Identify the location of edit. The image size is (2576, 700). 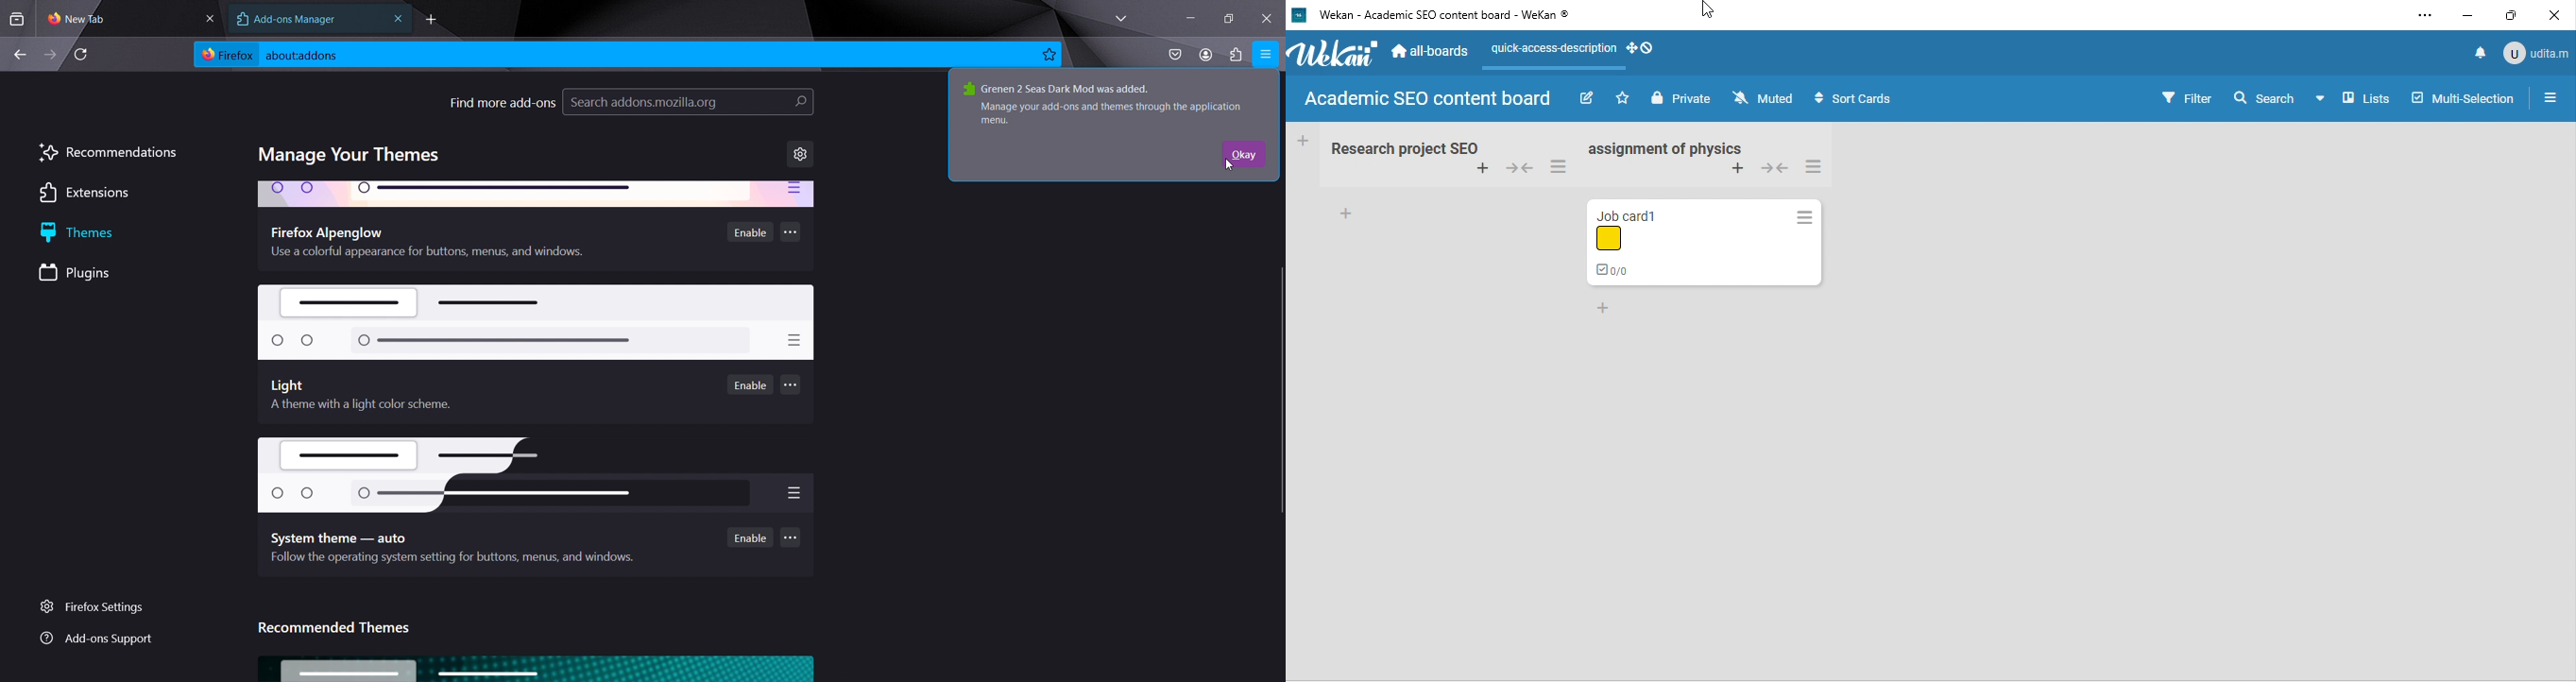
(1589, 98).